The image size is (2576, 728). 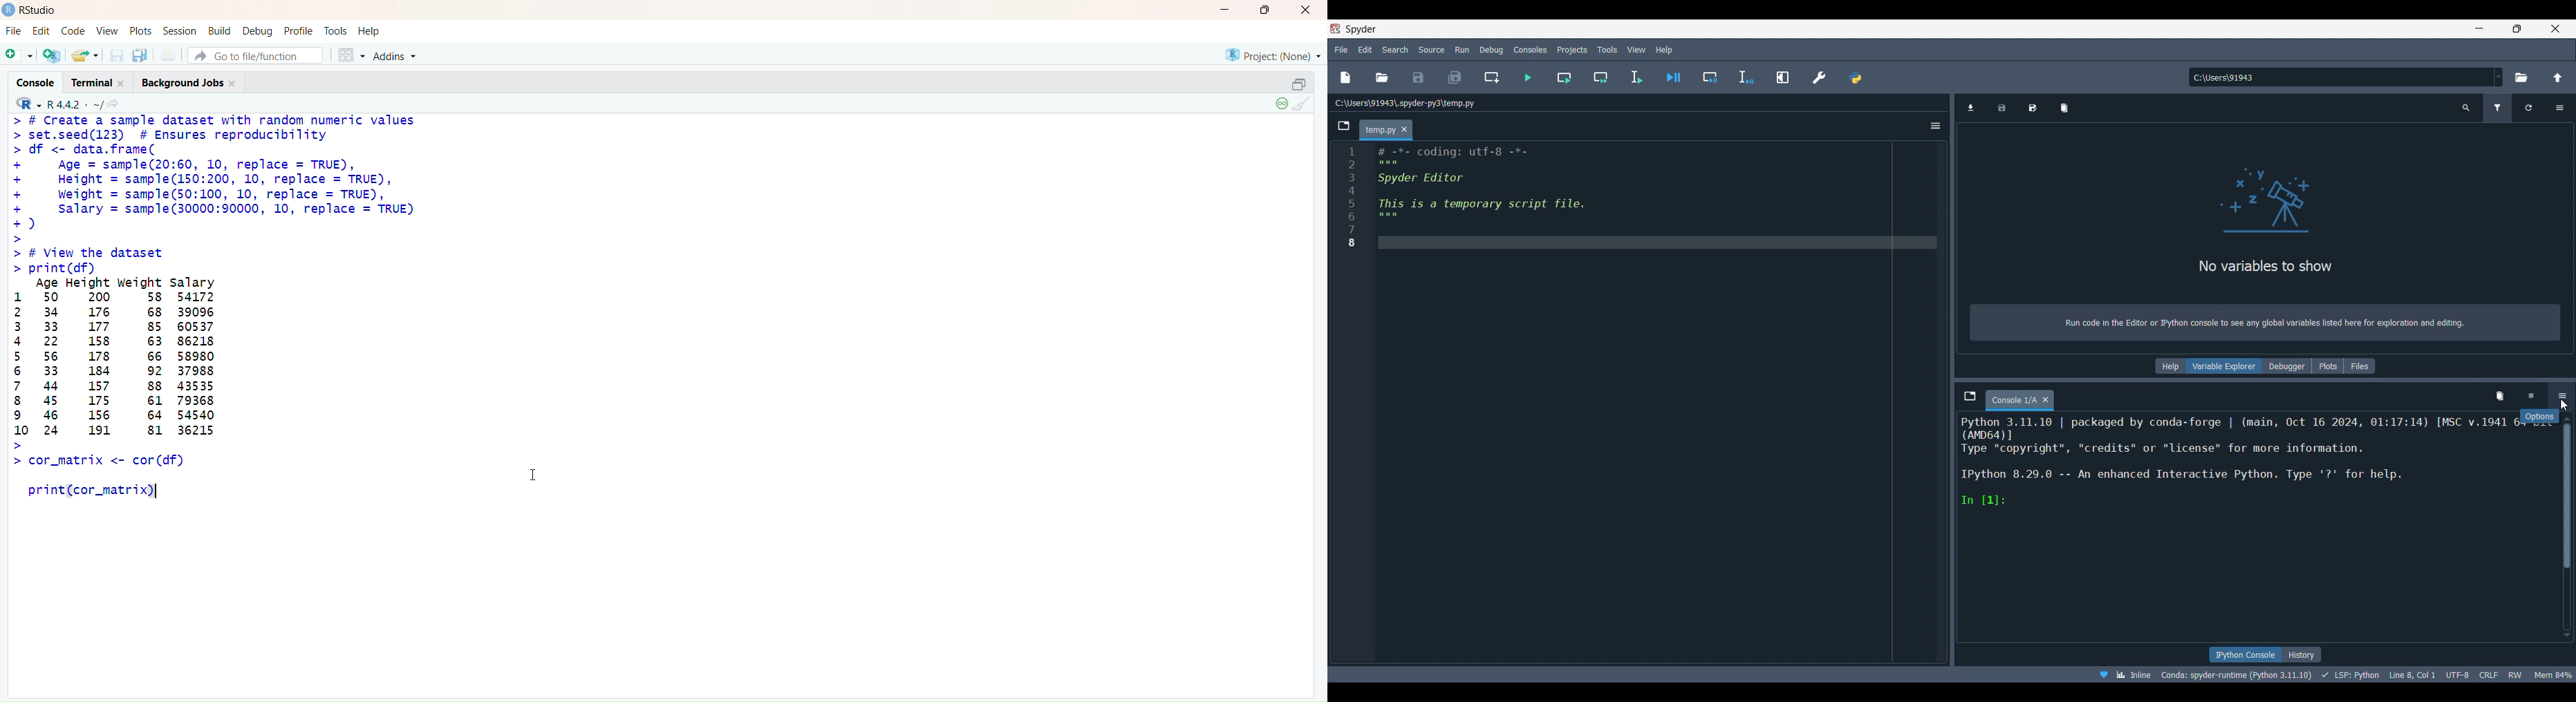 What do you see at coordinates (19, 53) in the screenshot?
I see `New file` at bounding box center [19, 53].